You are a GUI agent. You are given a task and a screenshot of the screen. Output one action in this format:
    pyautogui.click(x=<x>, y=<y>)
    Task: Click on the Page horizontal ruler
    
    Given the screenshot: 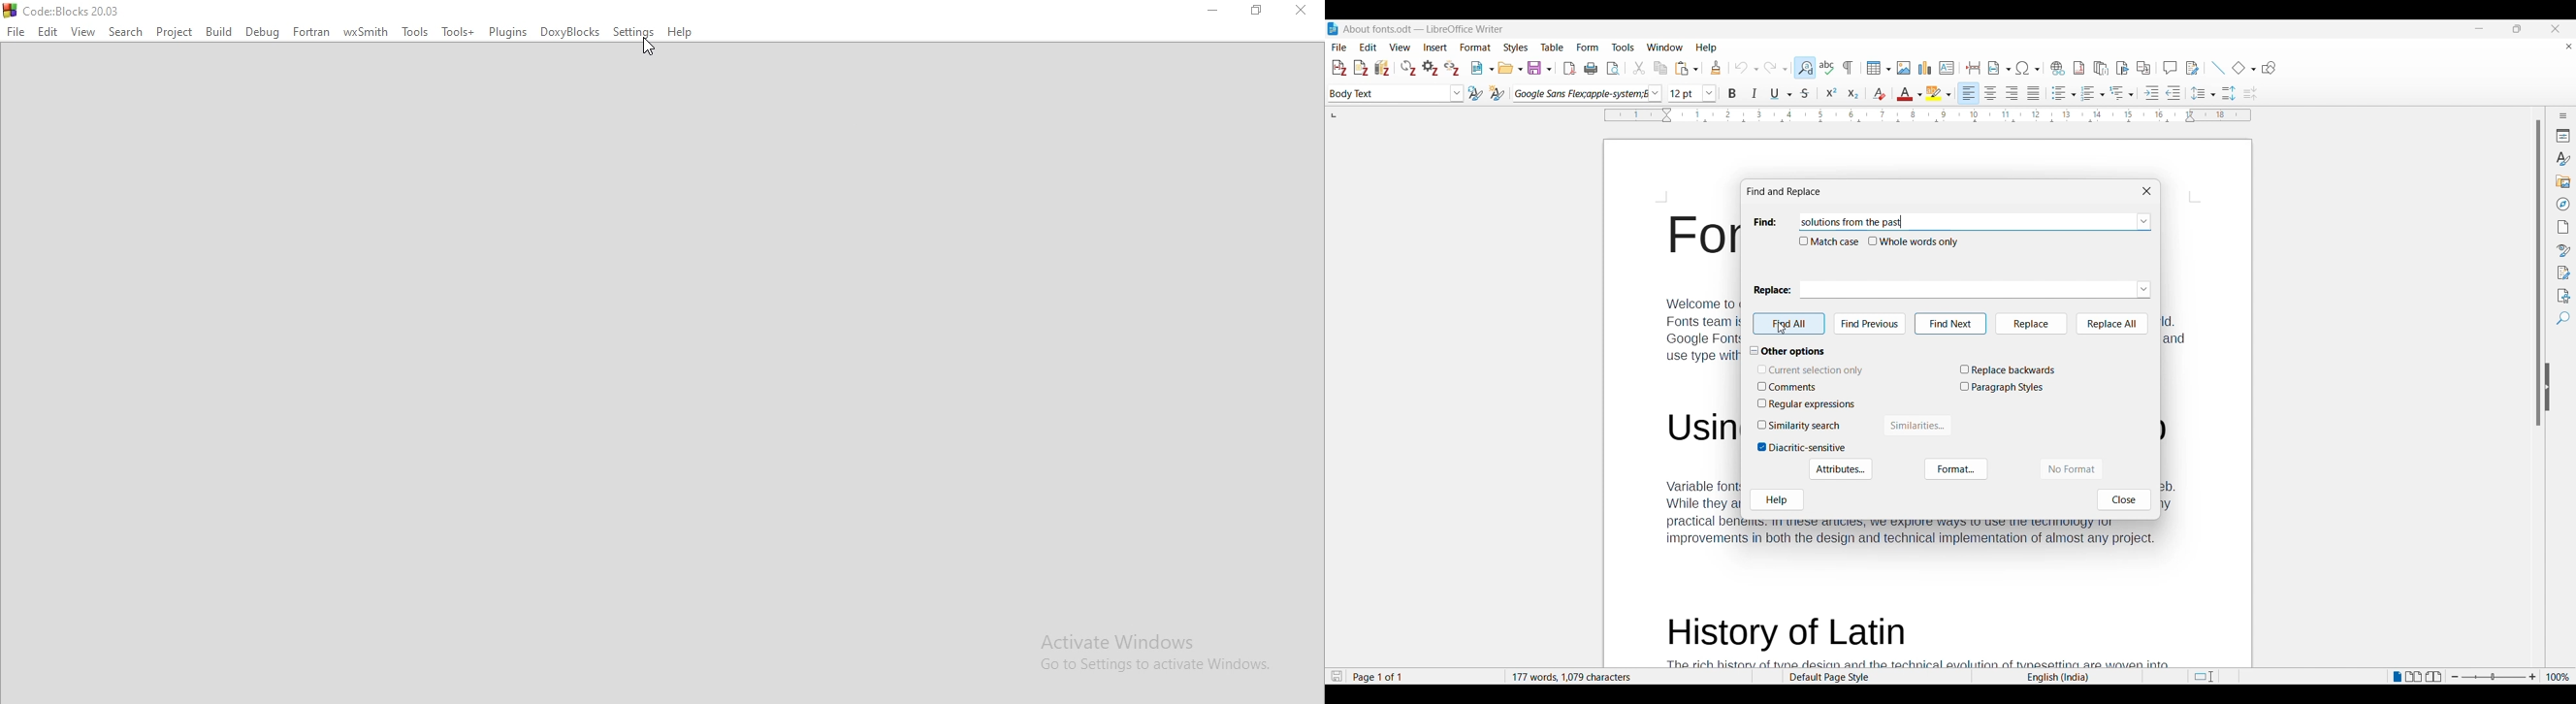 What is the action you would take?
    pyautogui.click(x=1927, y=115)
    